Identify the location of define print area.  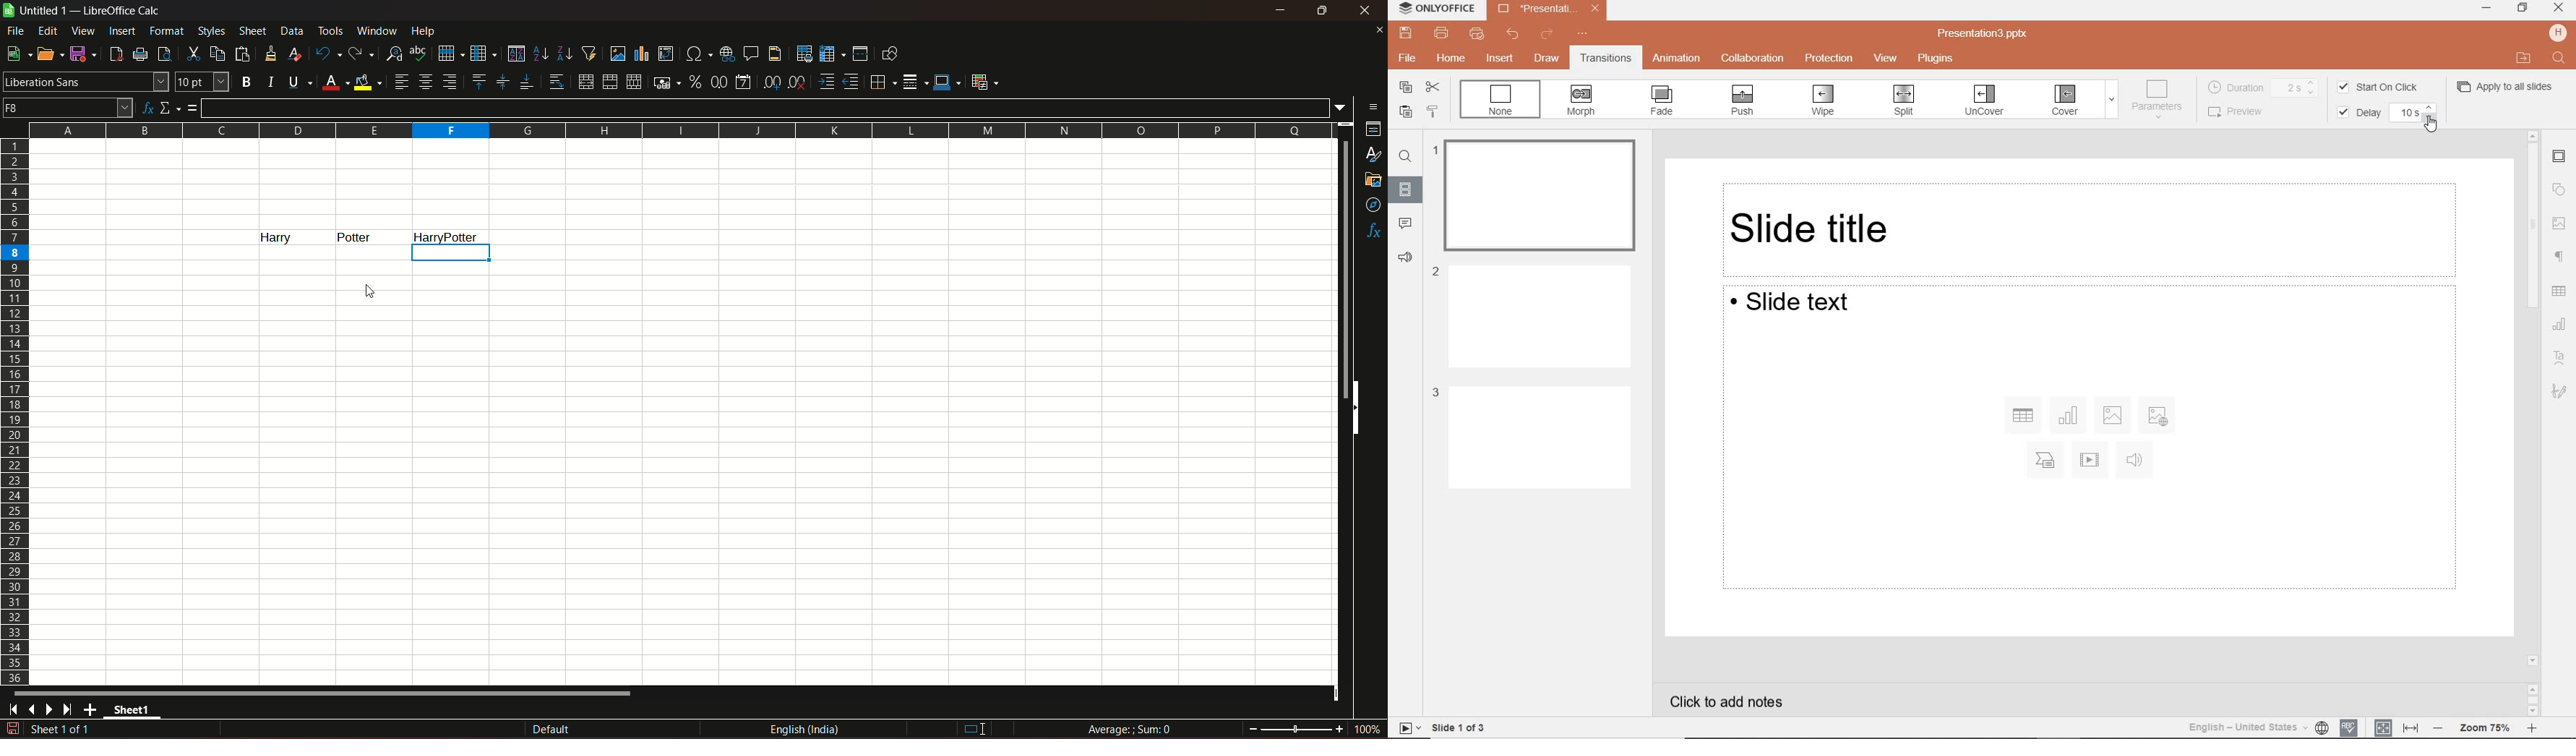
(804, 54).